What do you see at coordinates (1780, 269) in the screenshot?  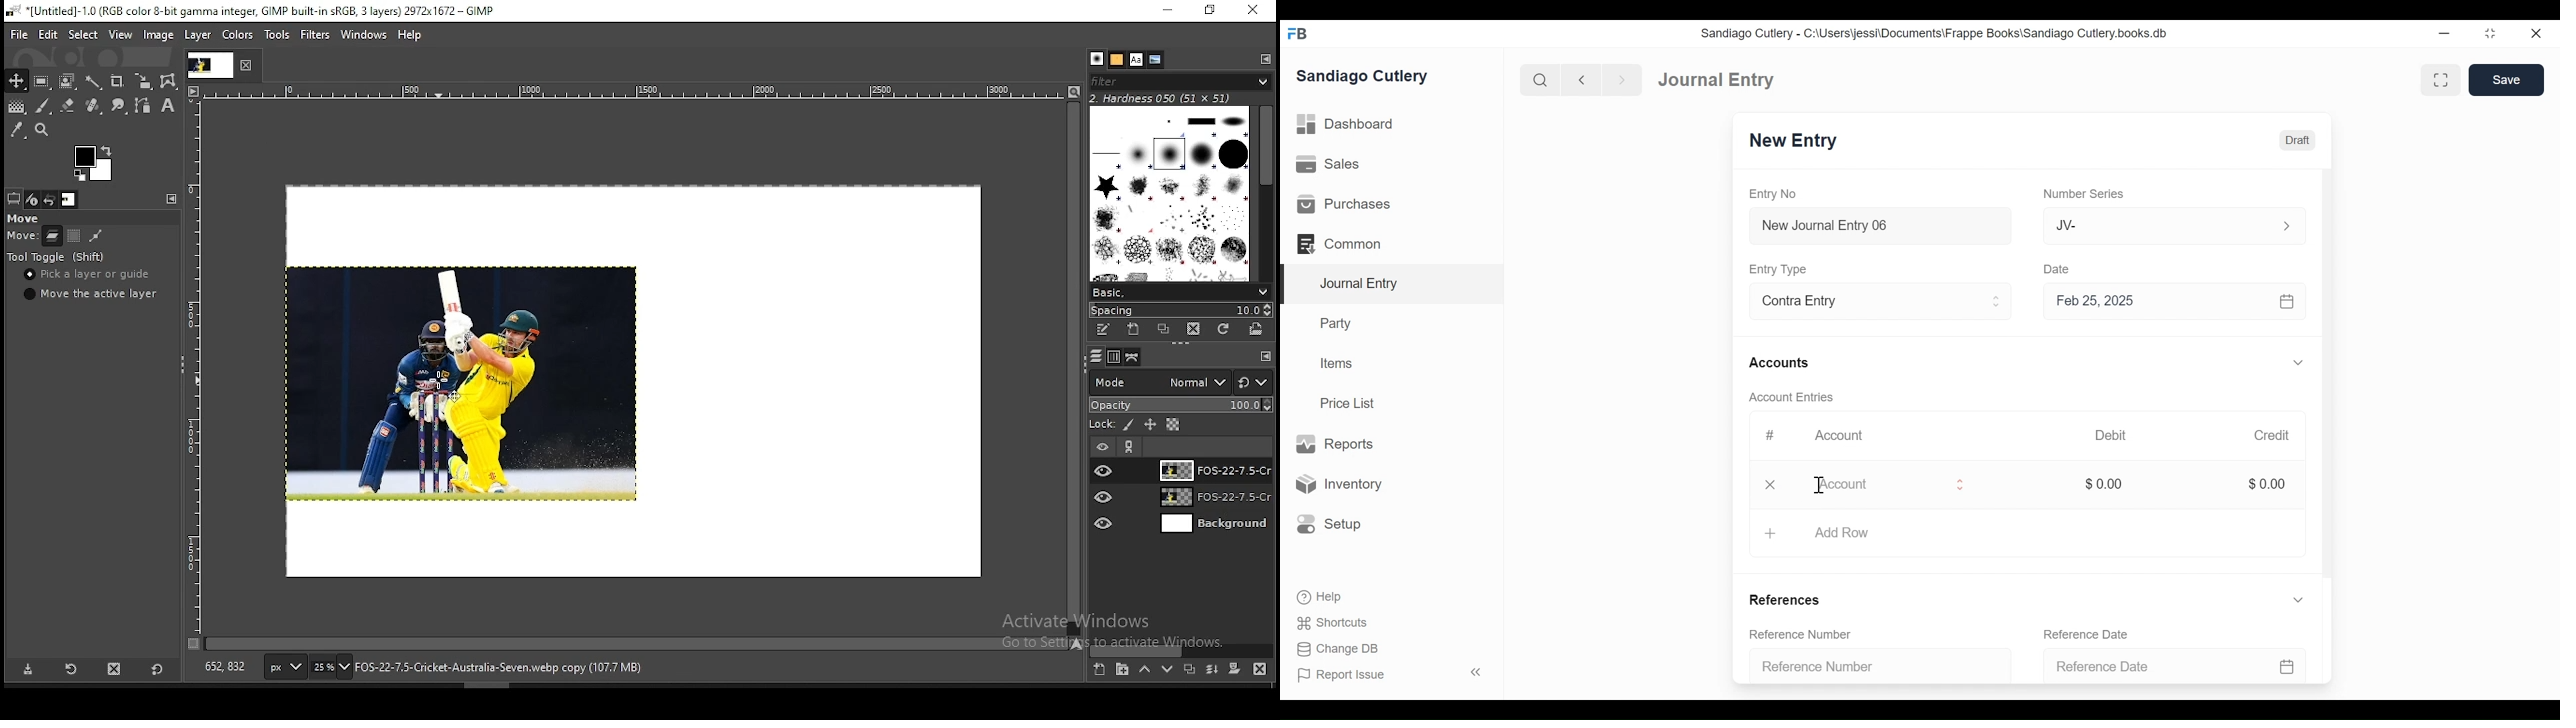 I see `Entry Type` at bounding box center [1780, 269].